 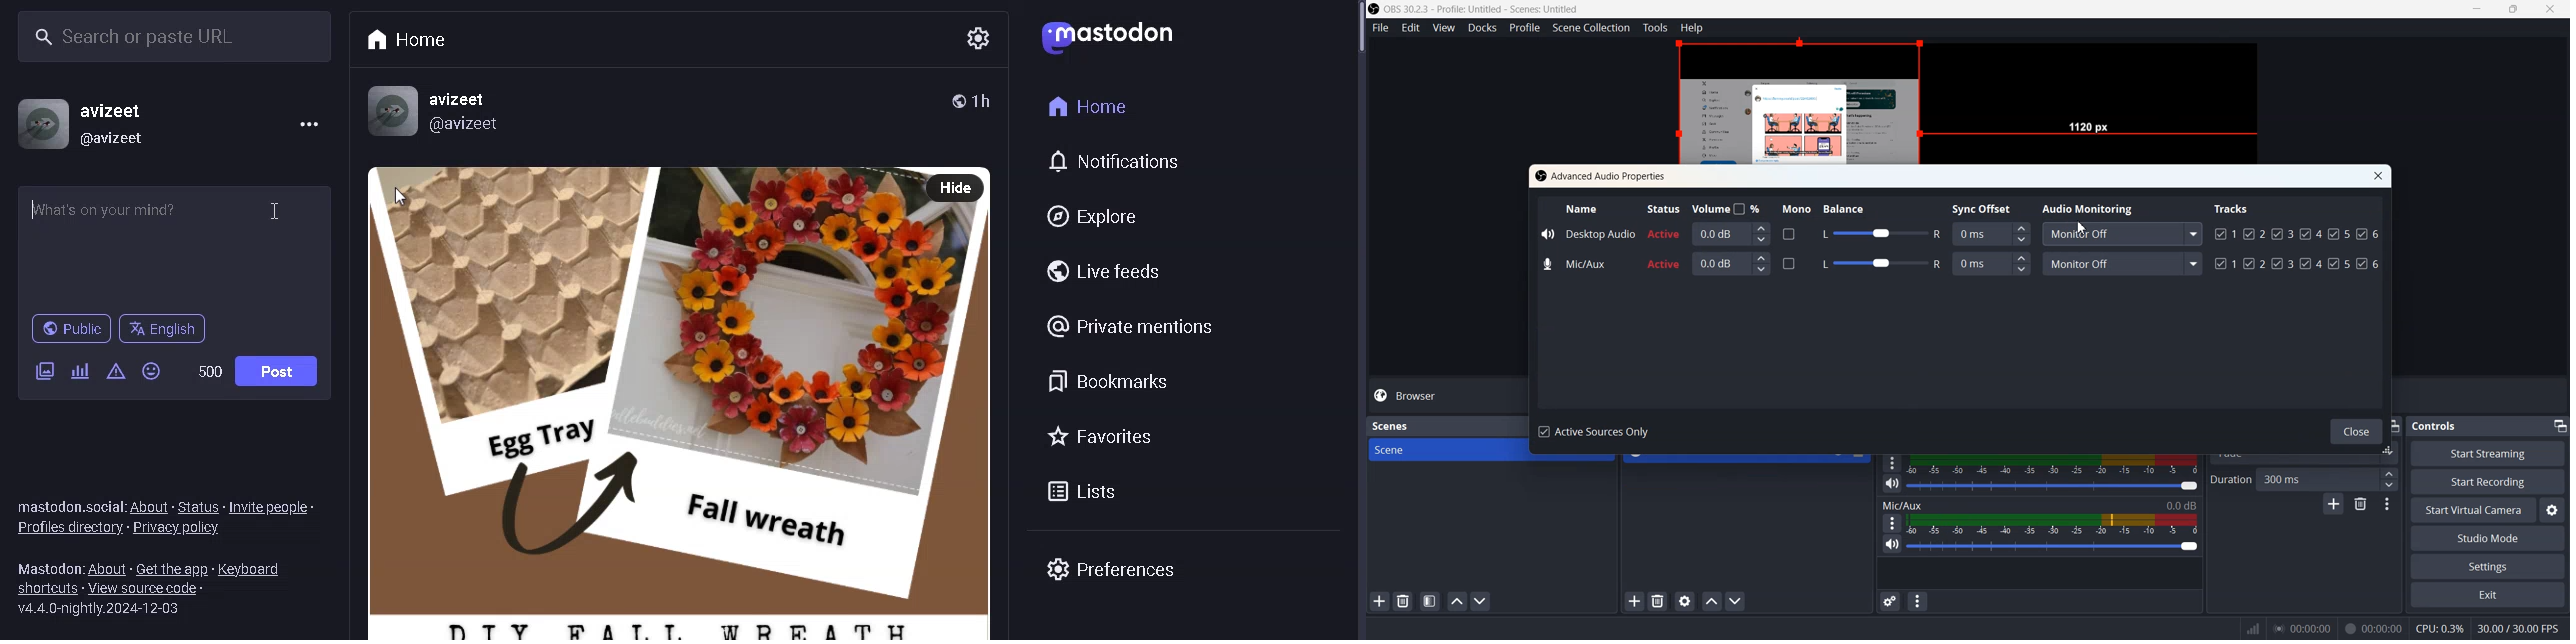 What do you see at coordinates (2122, 264) in the screenshot?
I see `Monitor off` at bounding box center [2122, 264].